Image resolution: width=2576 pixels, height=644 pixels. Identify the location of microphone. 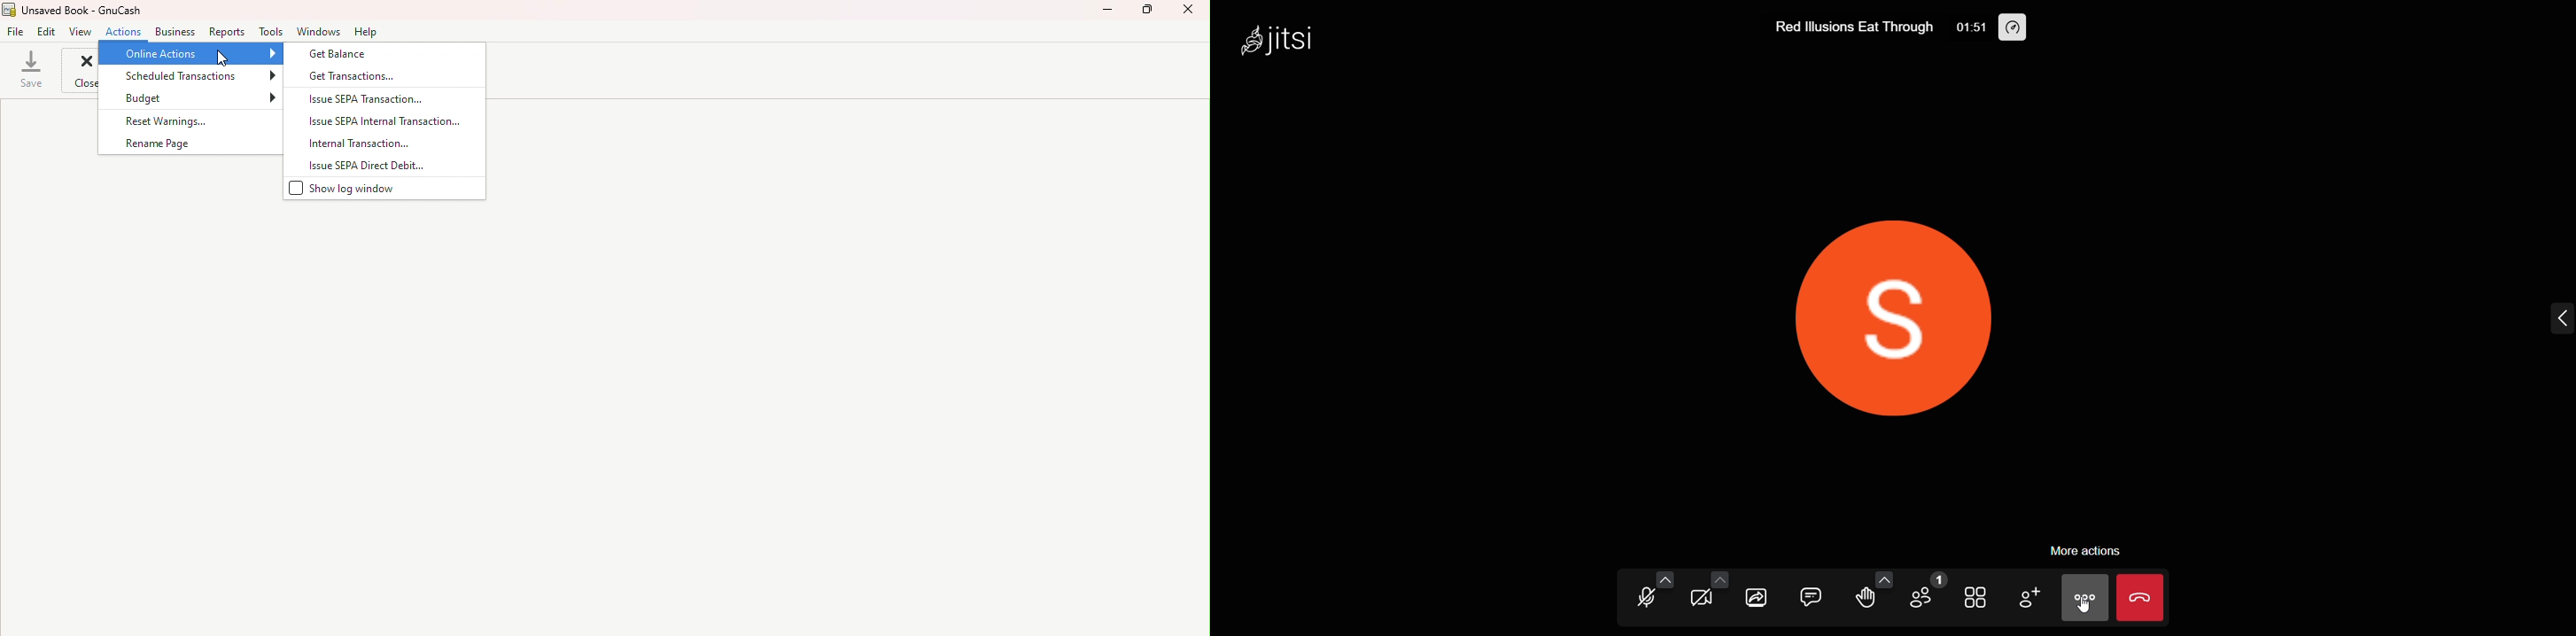
(1647, 599).